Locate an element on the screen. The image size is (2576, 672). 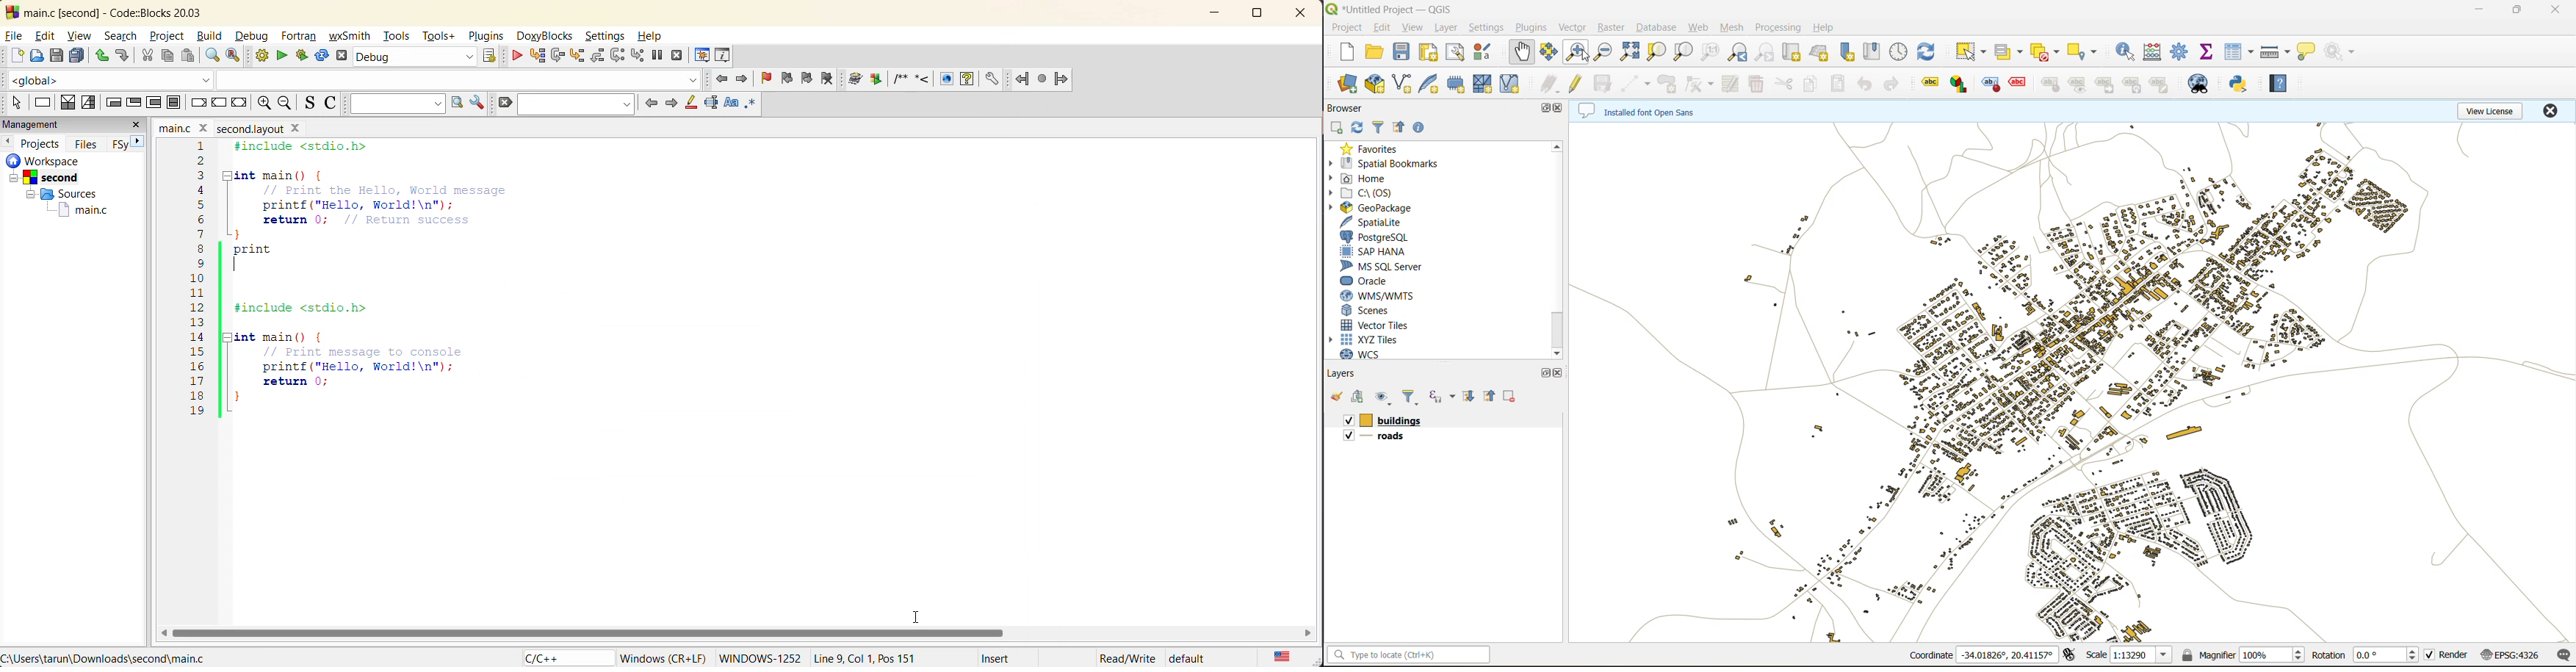
zoom last is located at coordinates (1738, 53).